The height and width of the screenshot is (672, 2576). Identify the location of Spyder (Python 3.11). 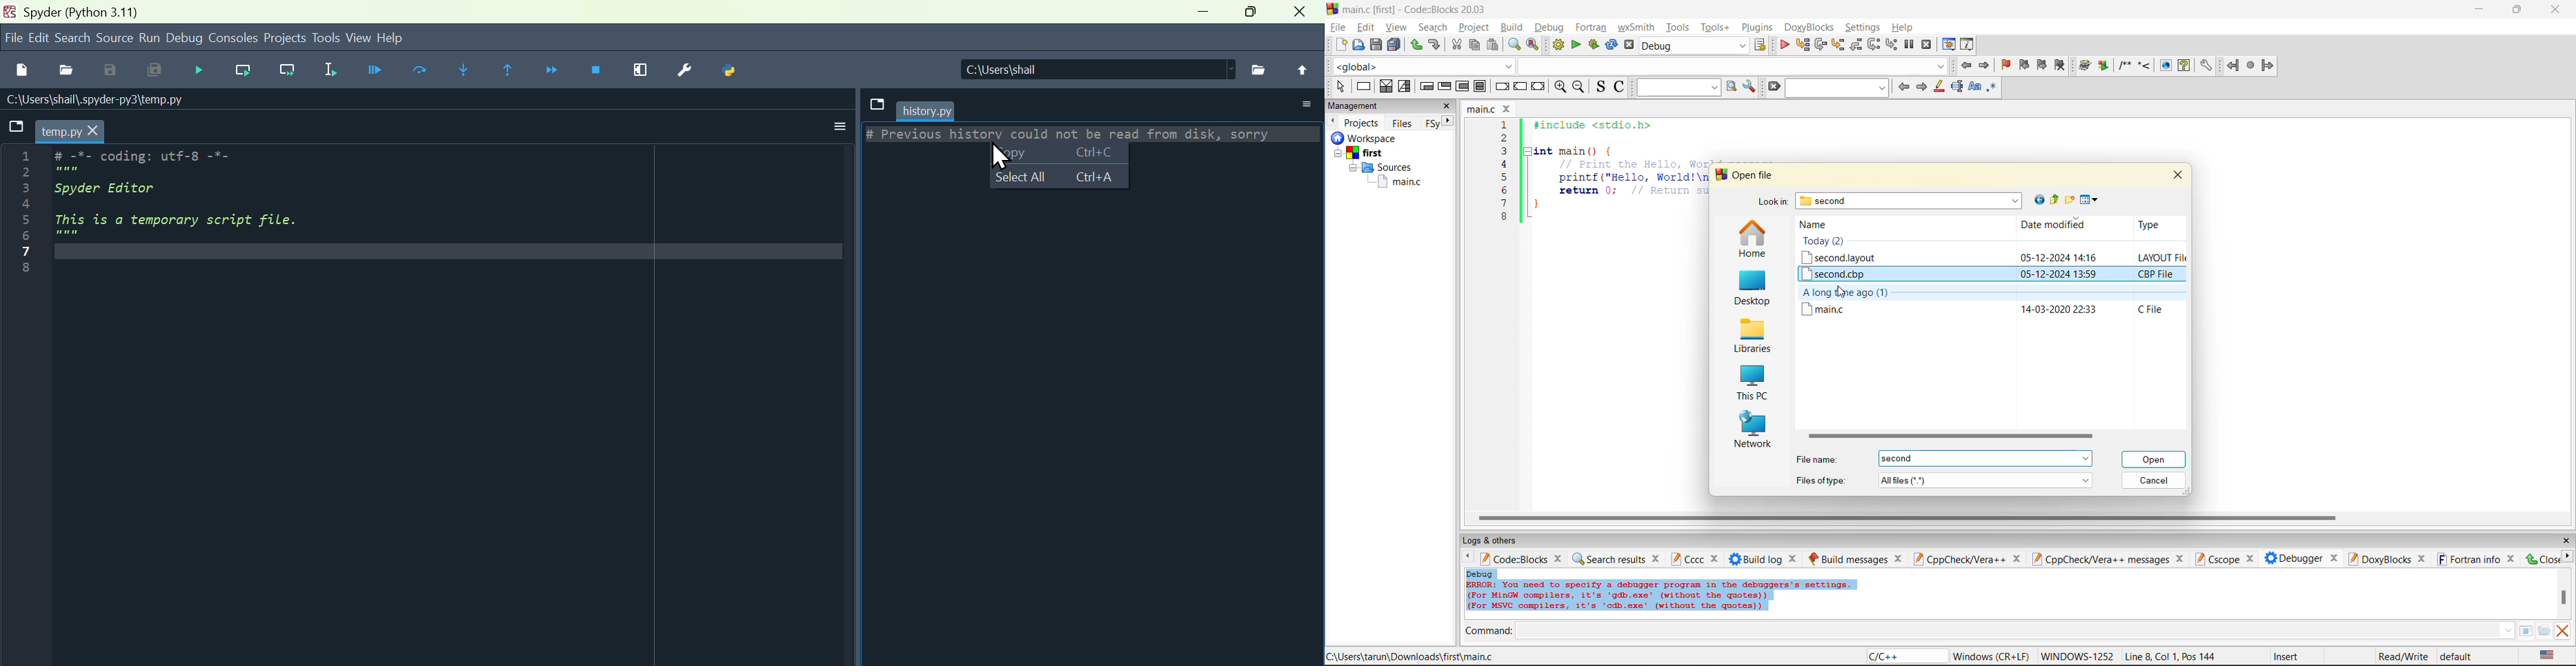
(84, 12).